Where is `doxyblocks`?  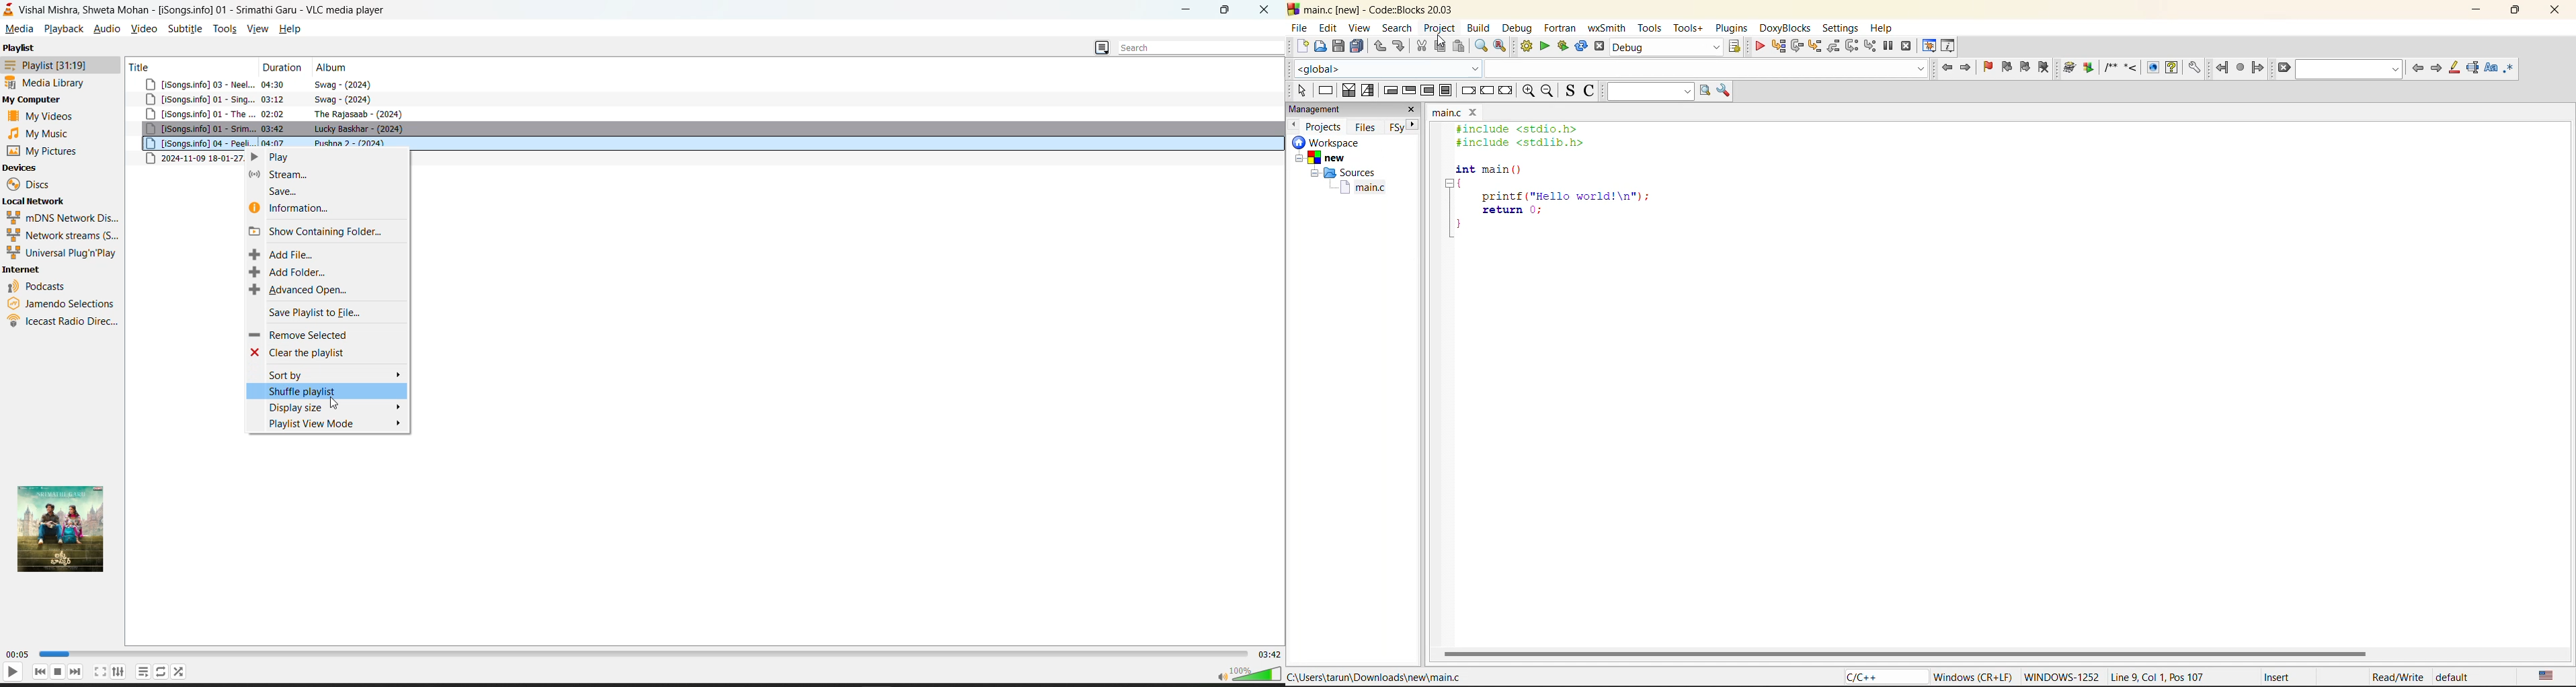 doxyblocks is located at coordinates (1784, 28).